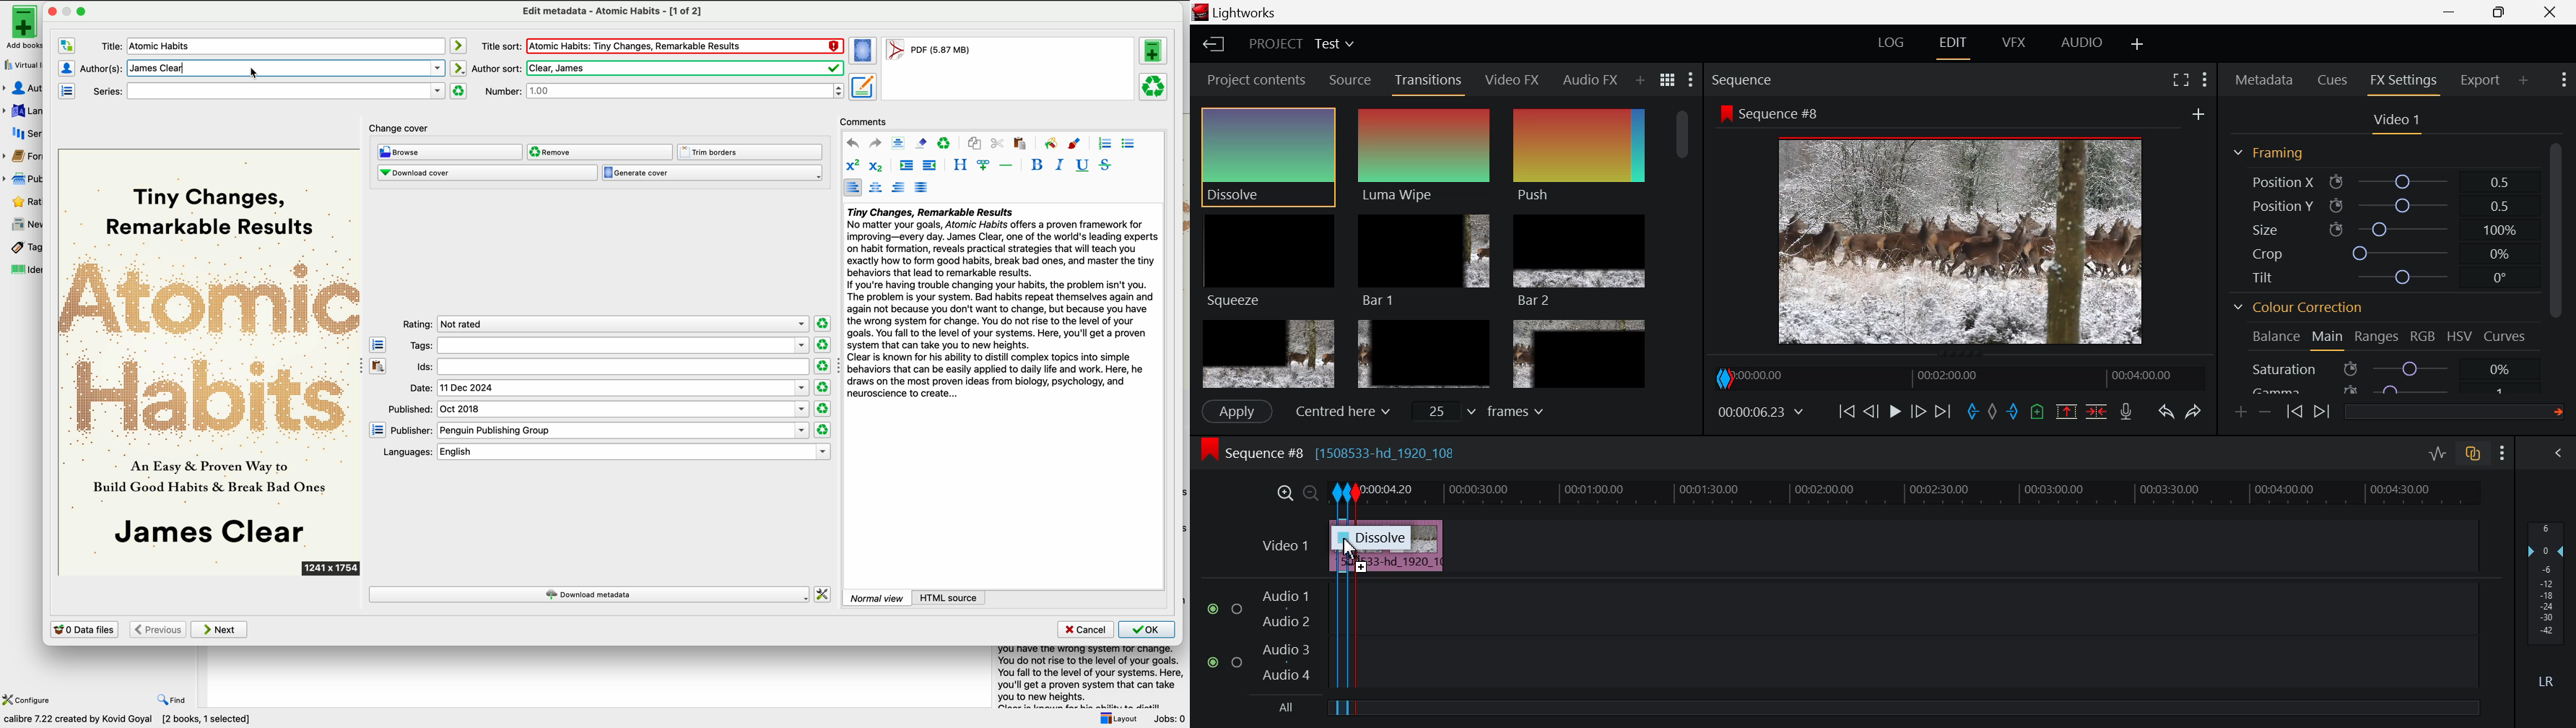 This screenshot has width=2576, height=728. I want to click on Project contents, so click(1251, 80).